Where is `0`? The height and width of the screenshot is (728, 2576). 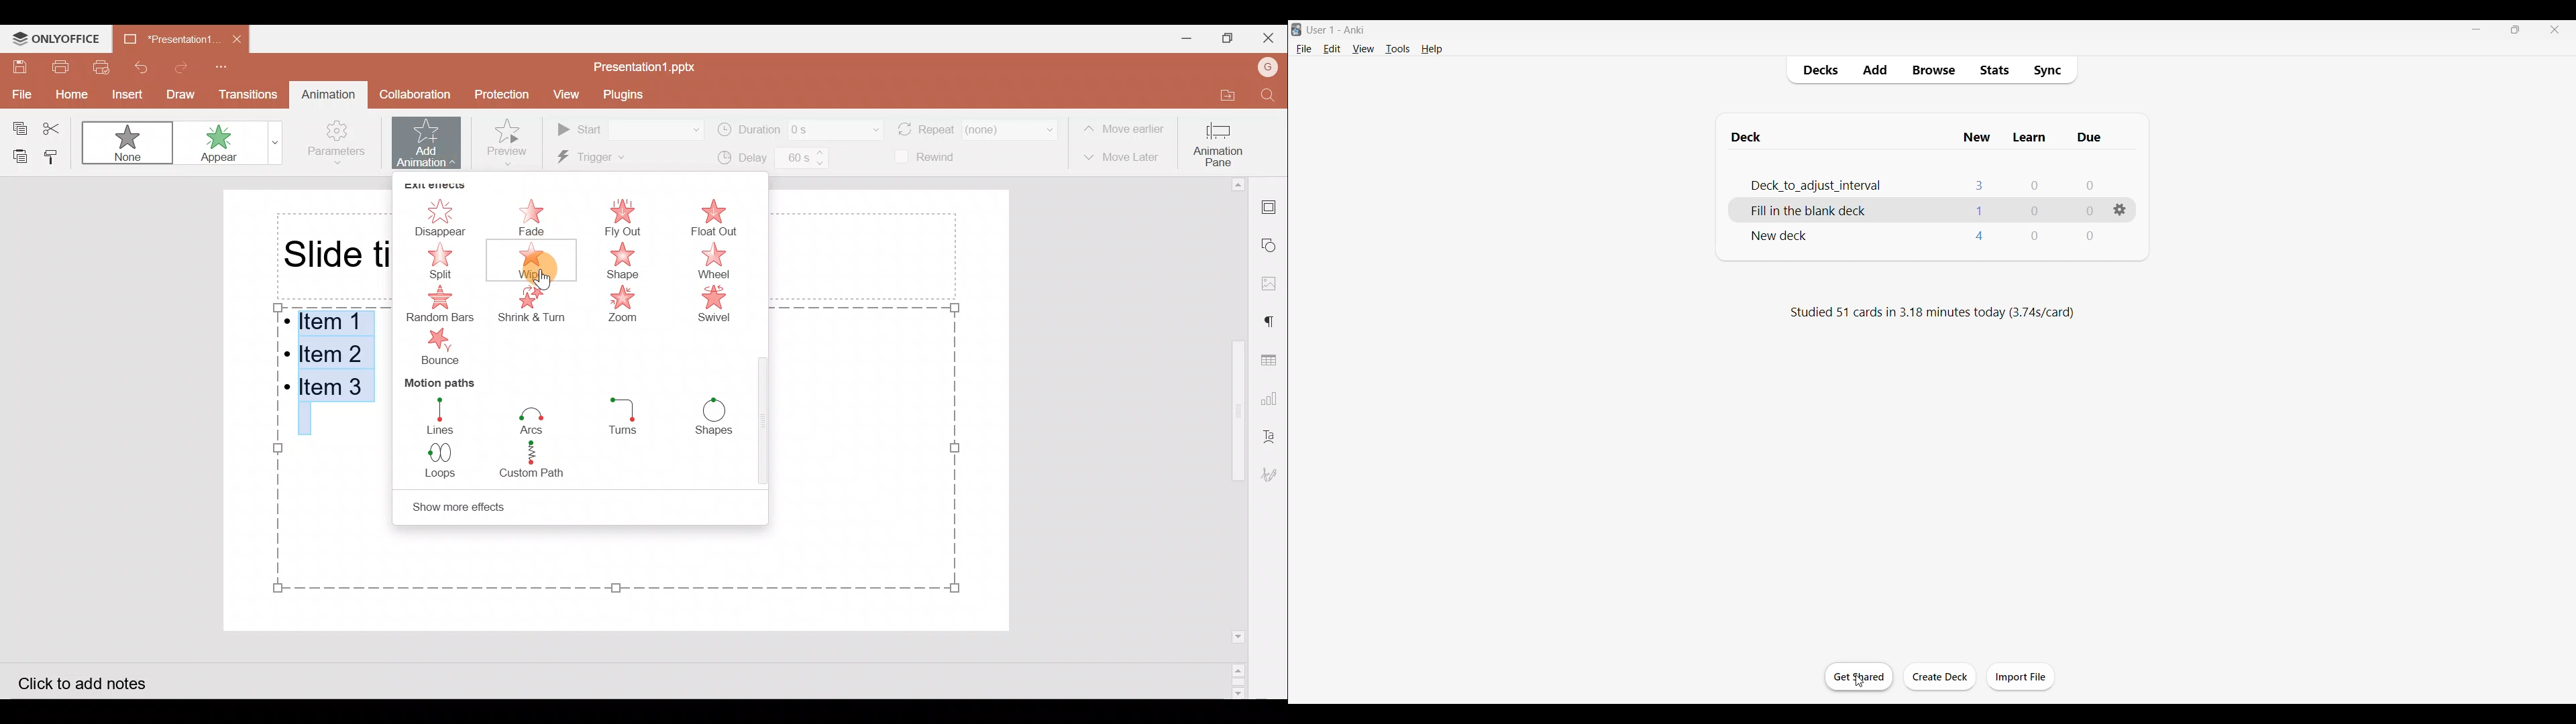 0 is located at coordinates (2090, 237).